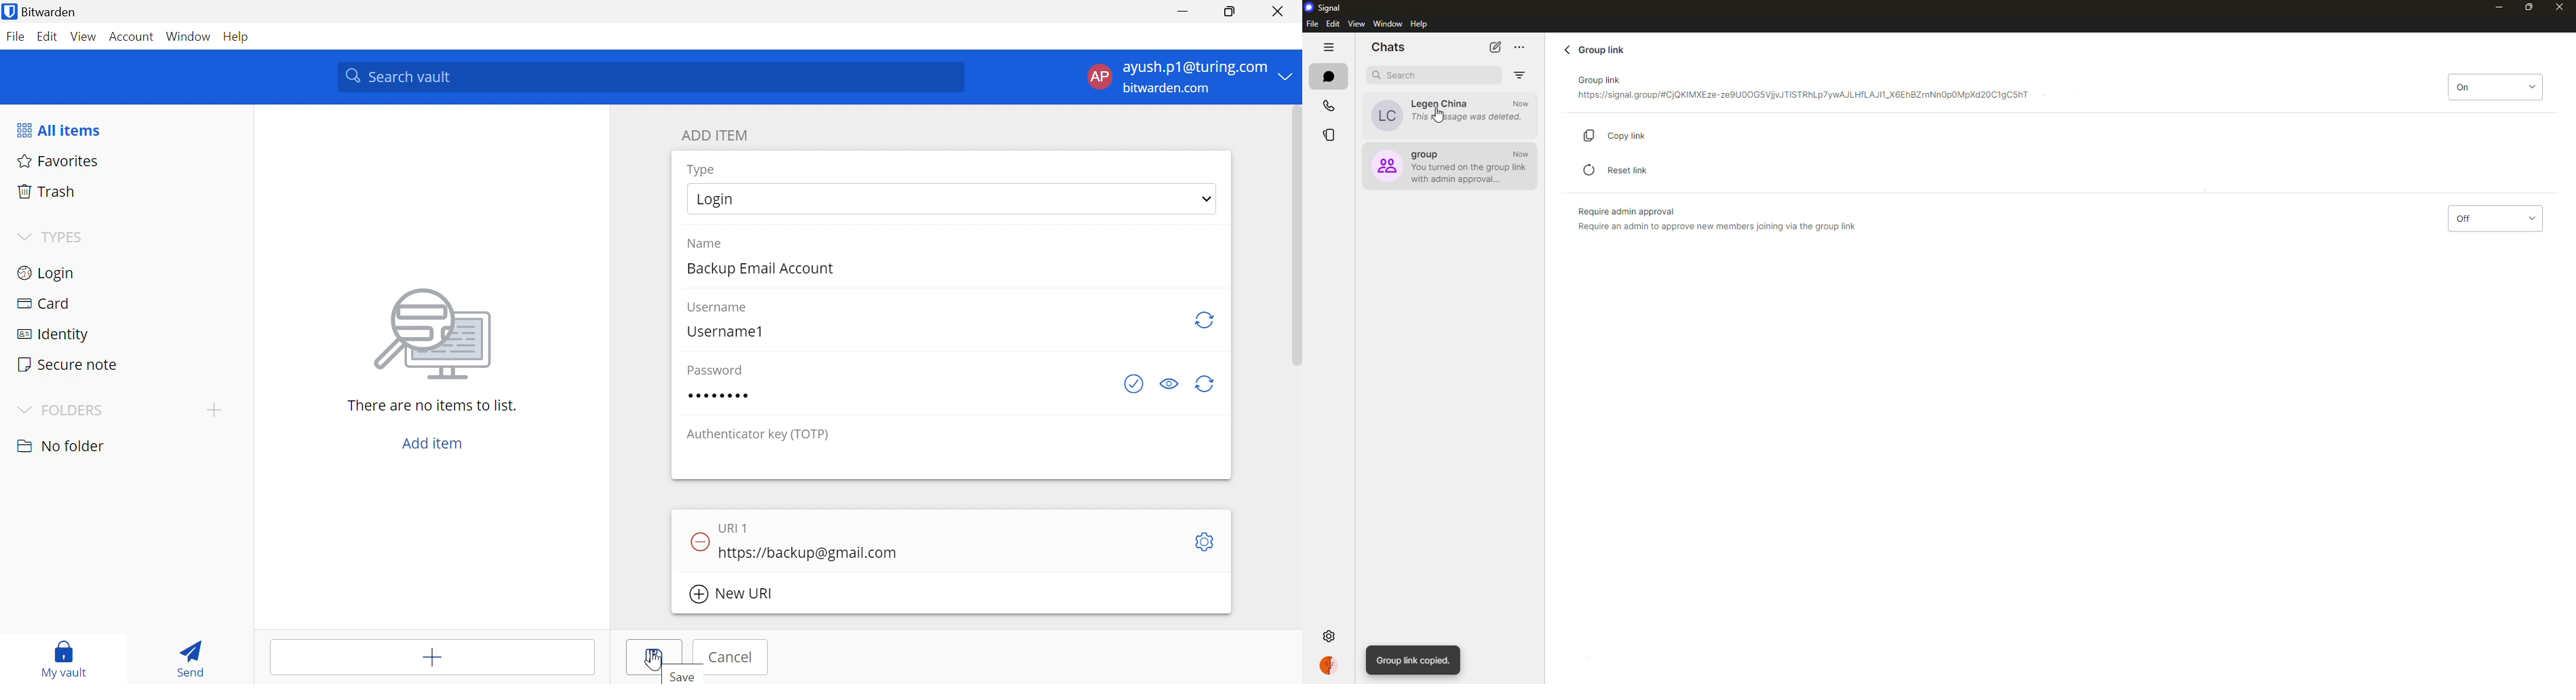 This screenshot has height=700, width=2576. What do you see at coordinates (1328, 137) in the screenshot?
I see `stories` at bounding box center [1328, 137].